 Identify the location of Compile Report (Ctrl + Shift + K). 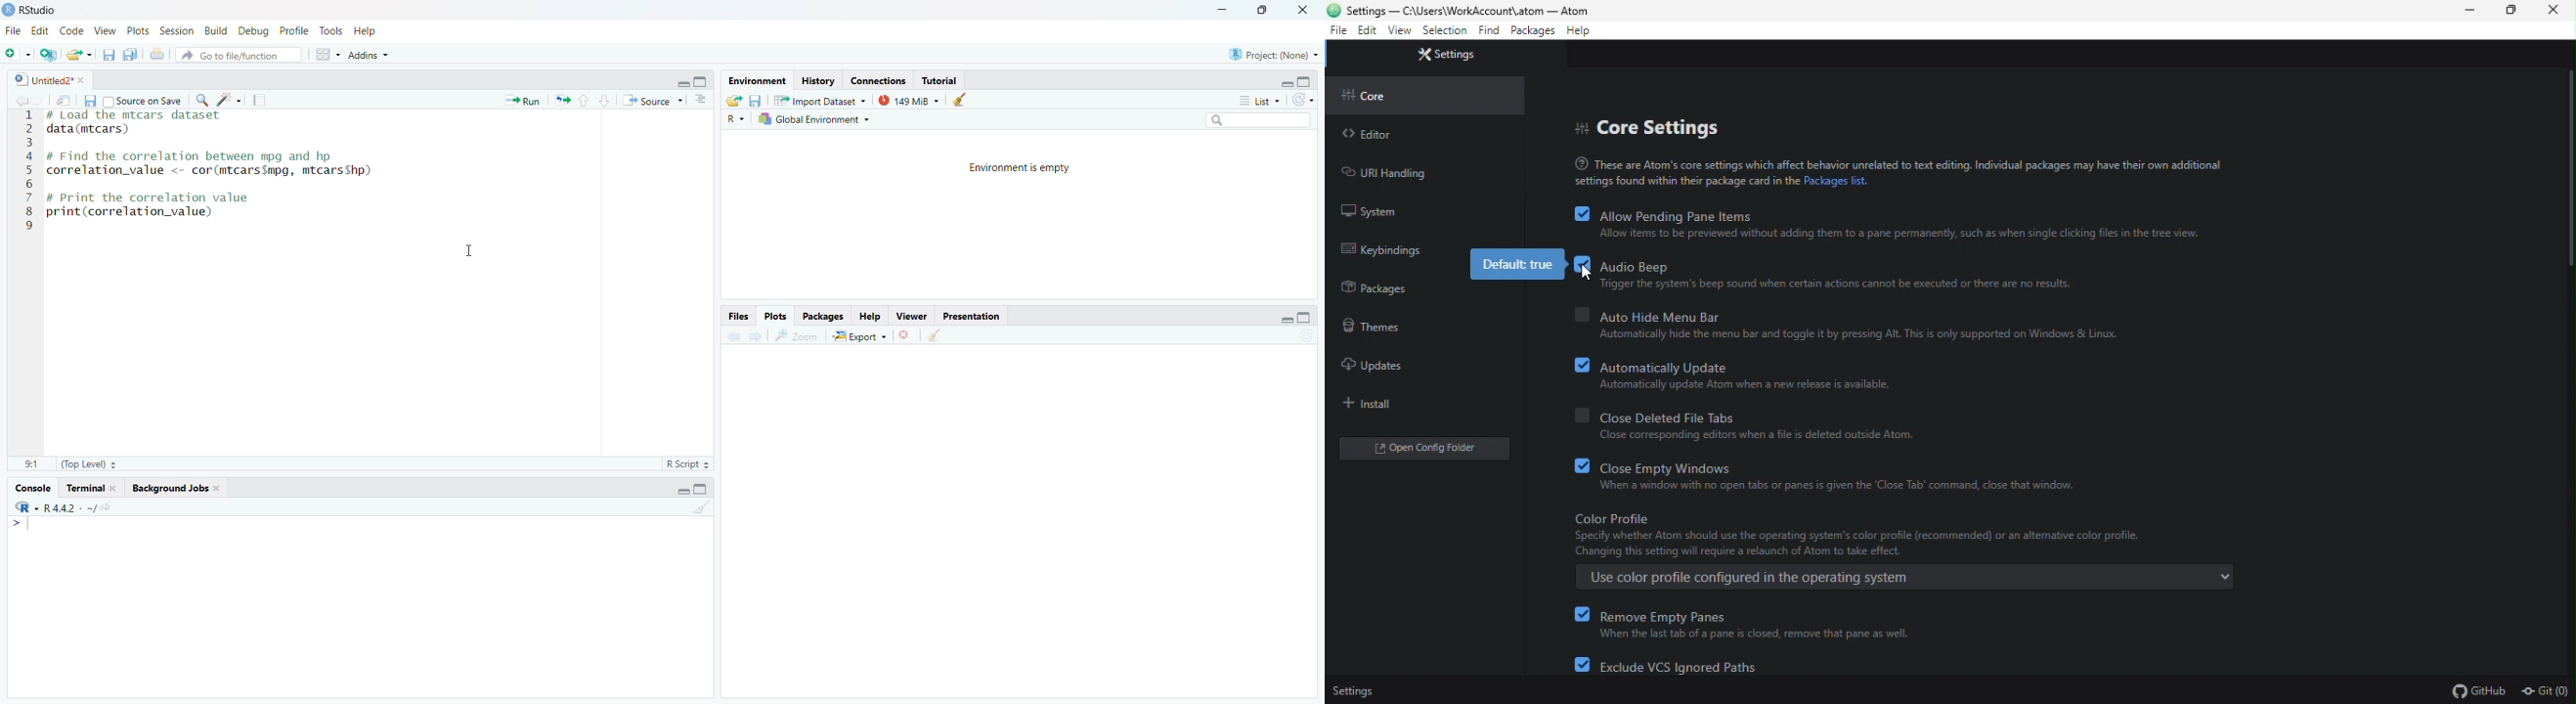
(259, 100).